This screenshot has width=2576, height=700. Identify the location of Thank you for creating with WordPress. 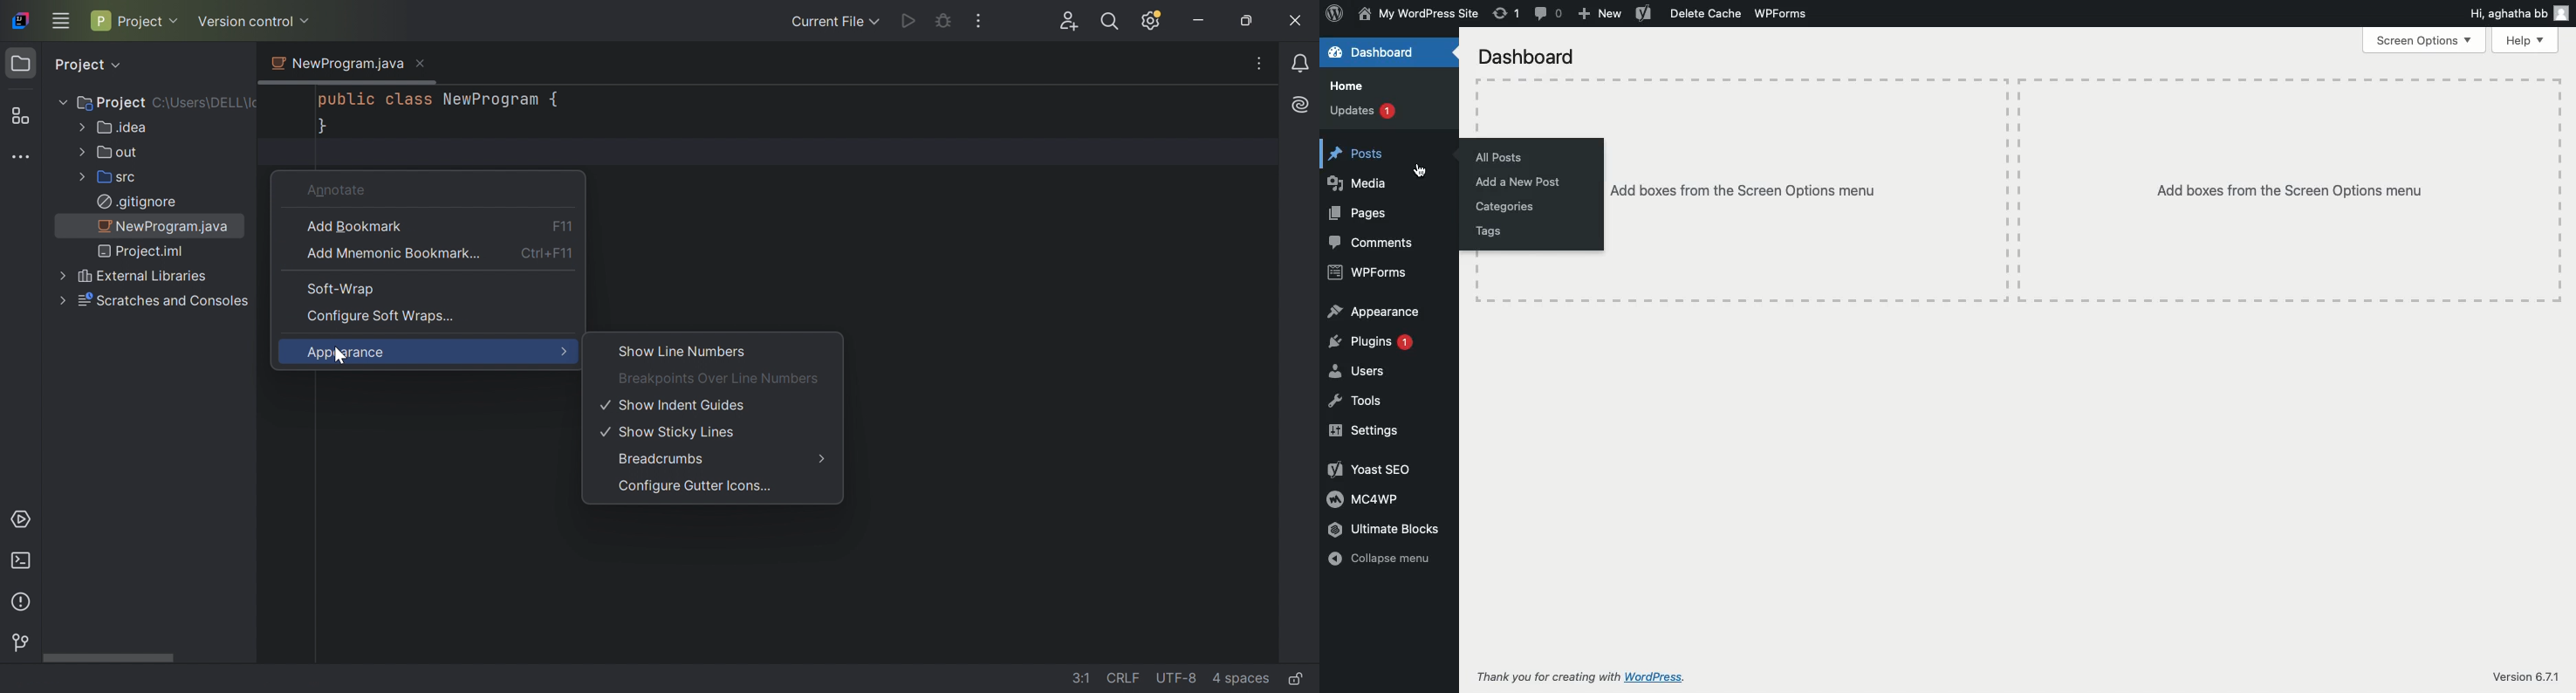
(1593, 677).